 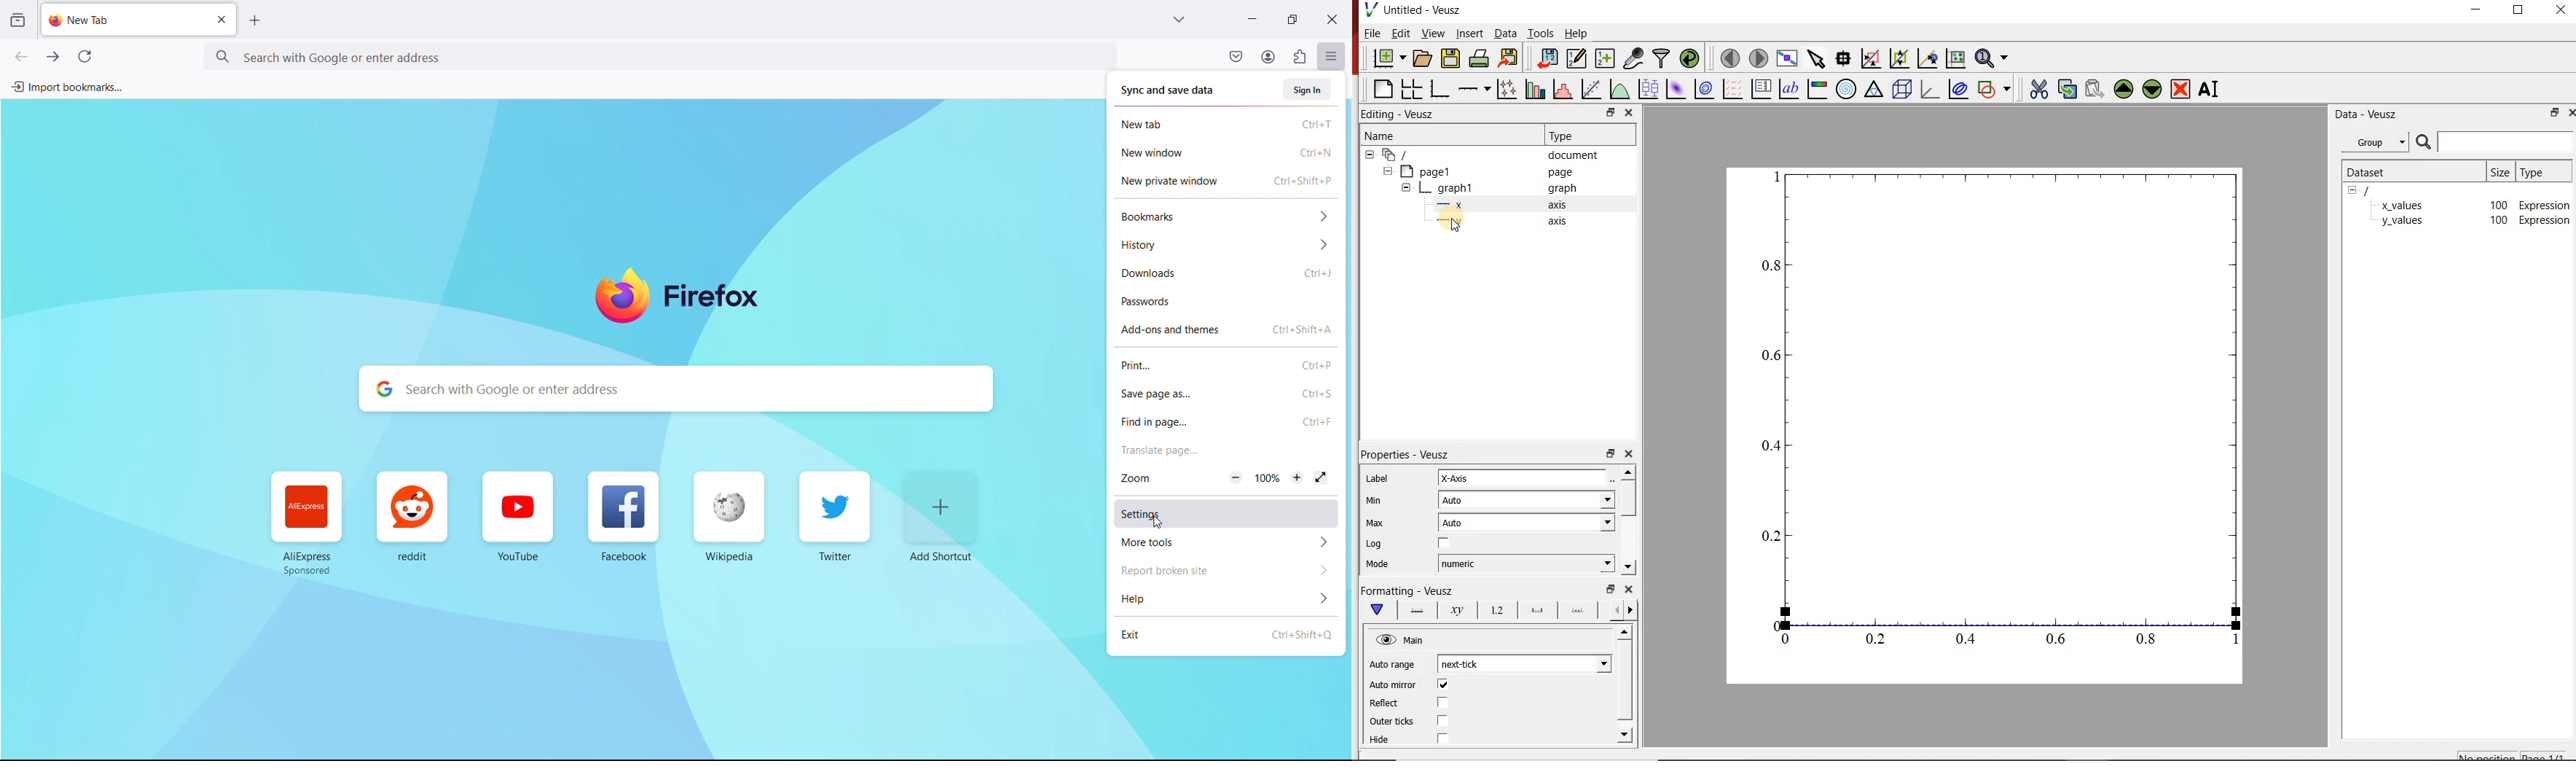 What do you see at coordinates (1440, 90) in the screenshot?
I see `bar graph` at bounding box center [1440, 90].